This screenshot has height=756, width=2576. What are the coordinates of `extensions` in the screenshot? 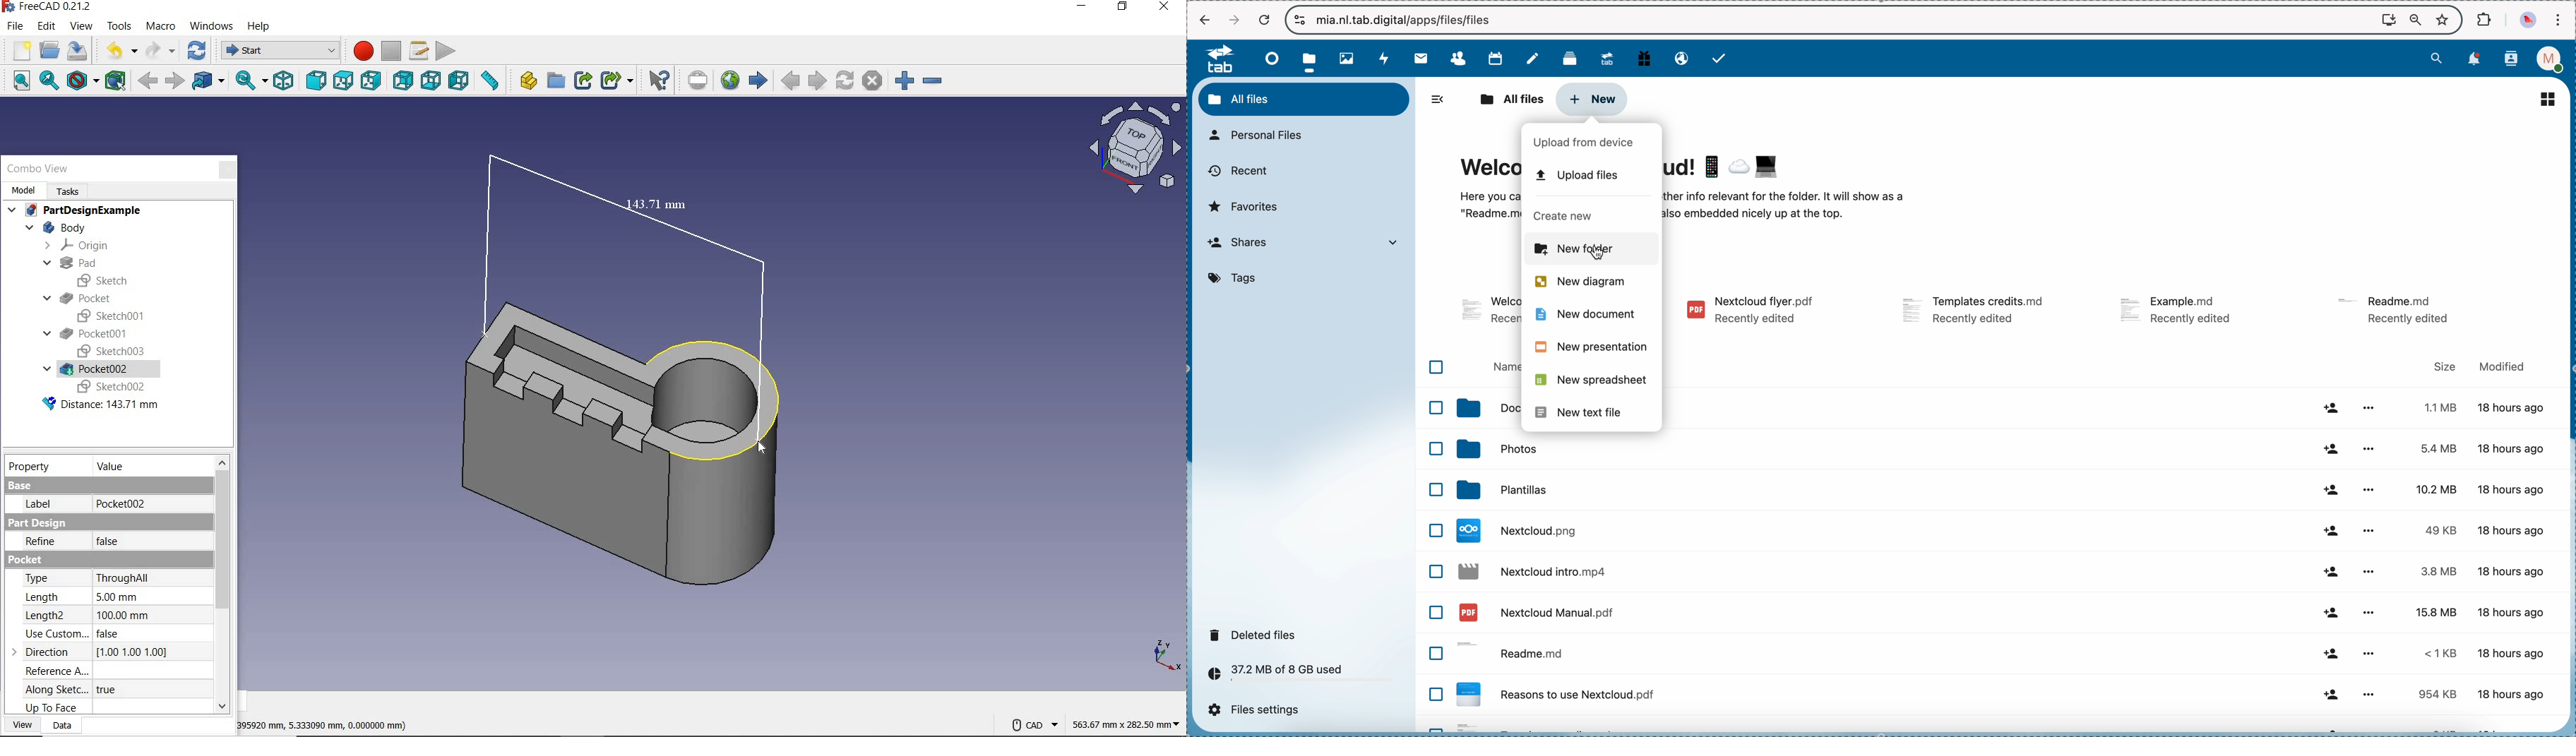 It's located at (2486, 19).